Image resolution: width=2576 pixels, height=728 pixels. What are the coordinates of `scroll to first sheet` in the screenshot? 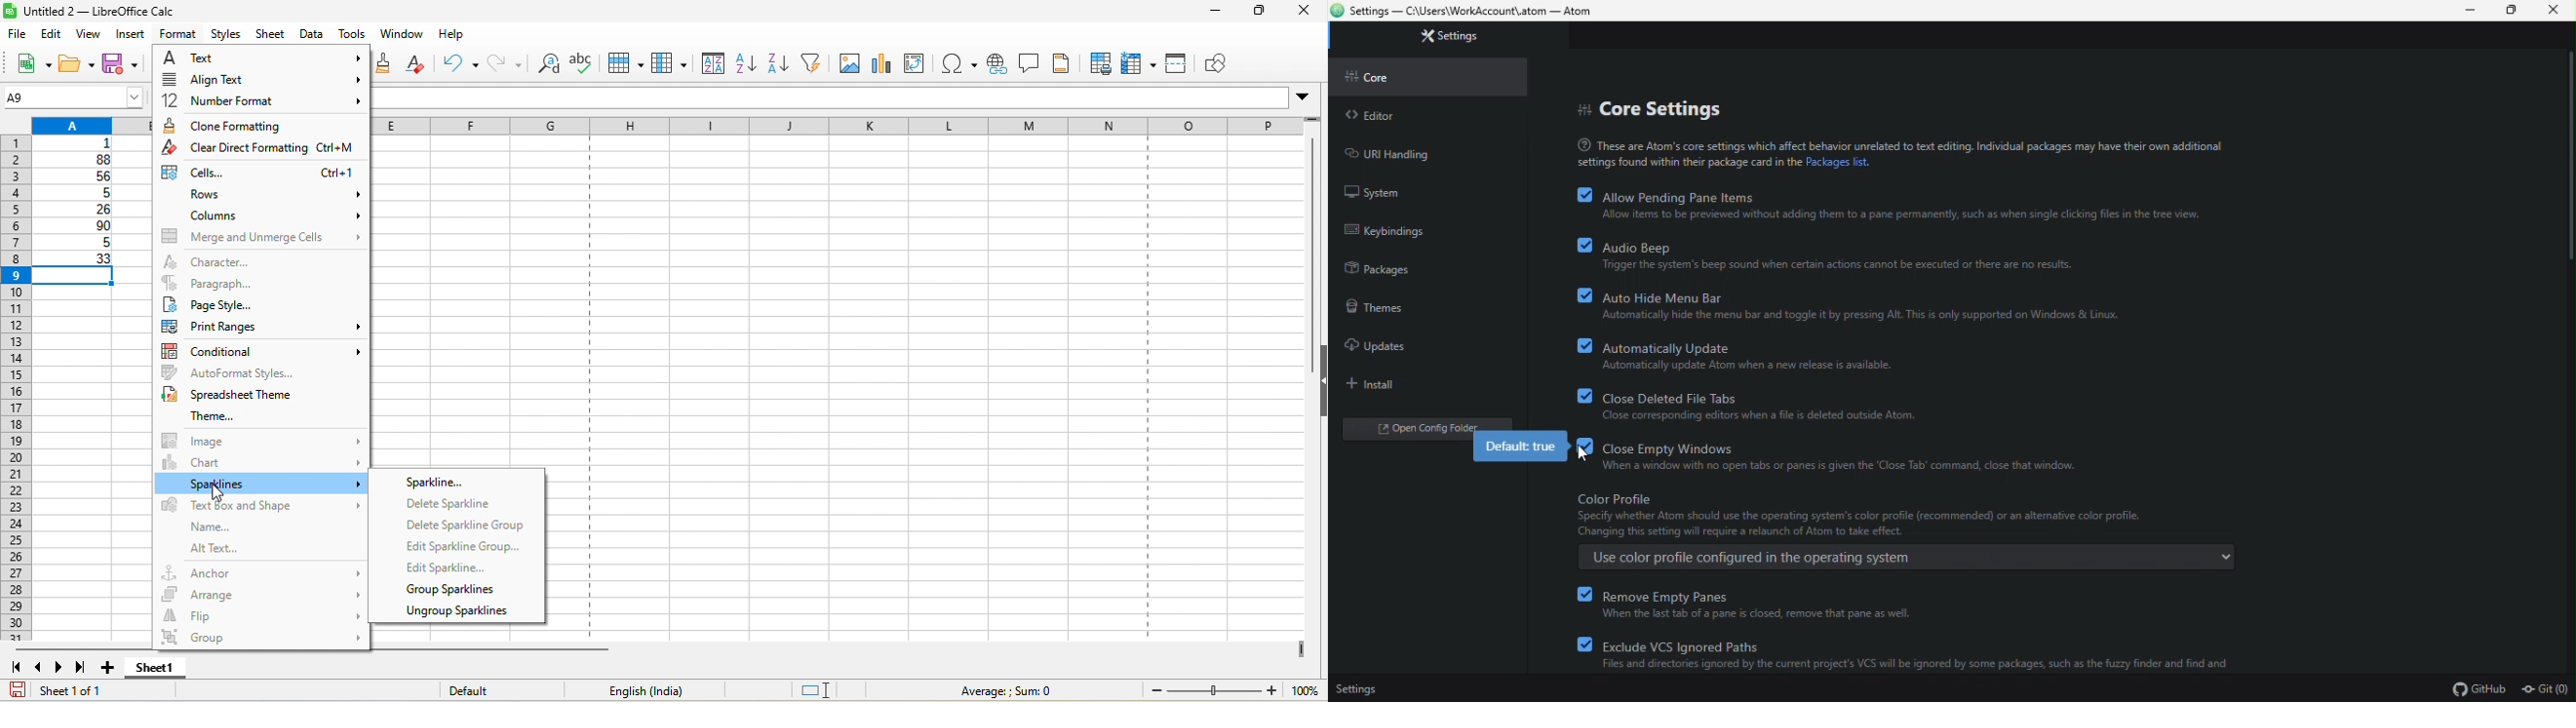 It's located at (16, 668).